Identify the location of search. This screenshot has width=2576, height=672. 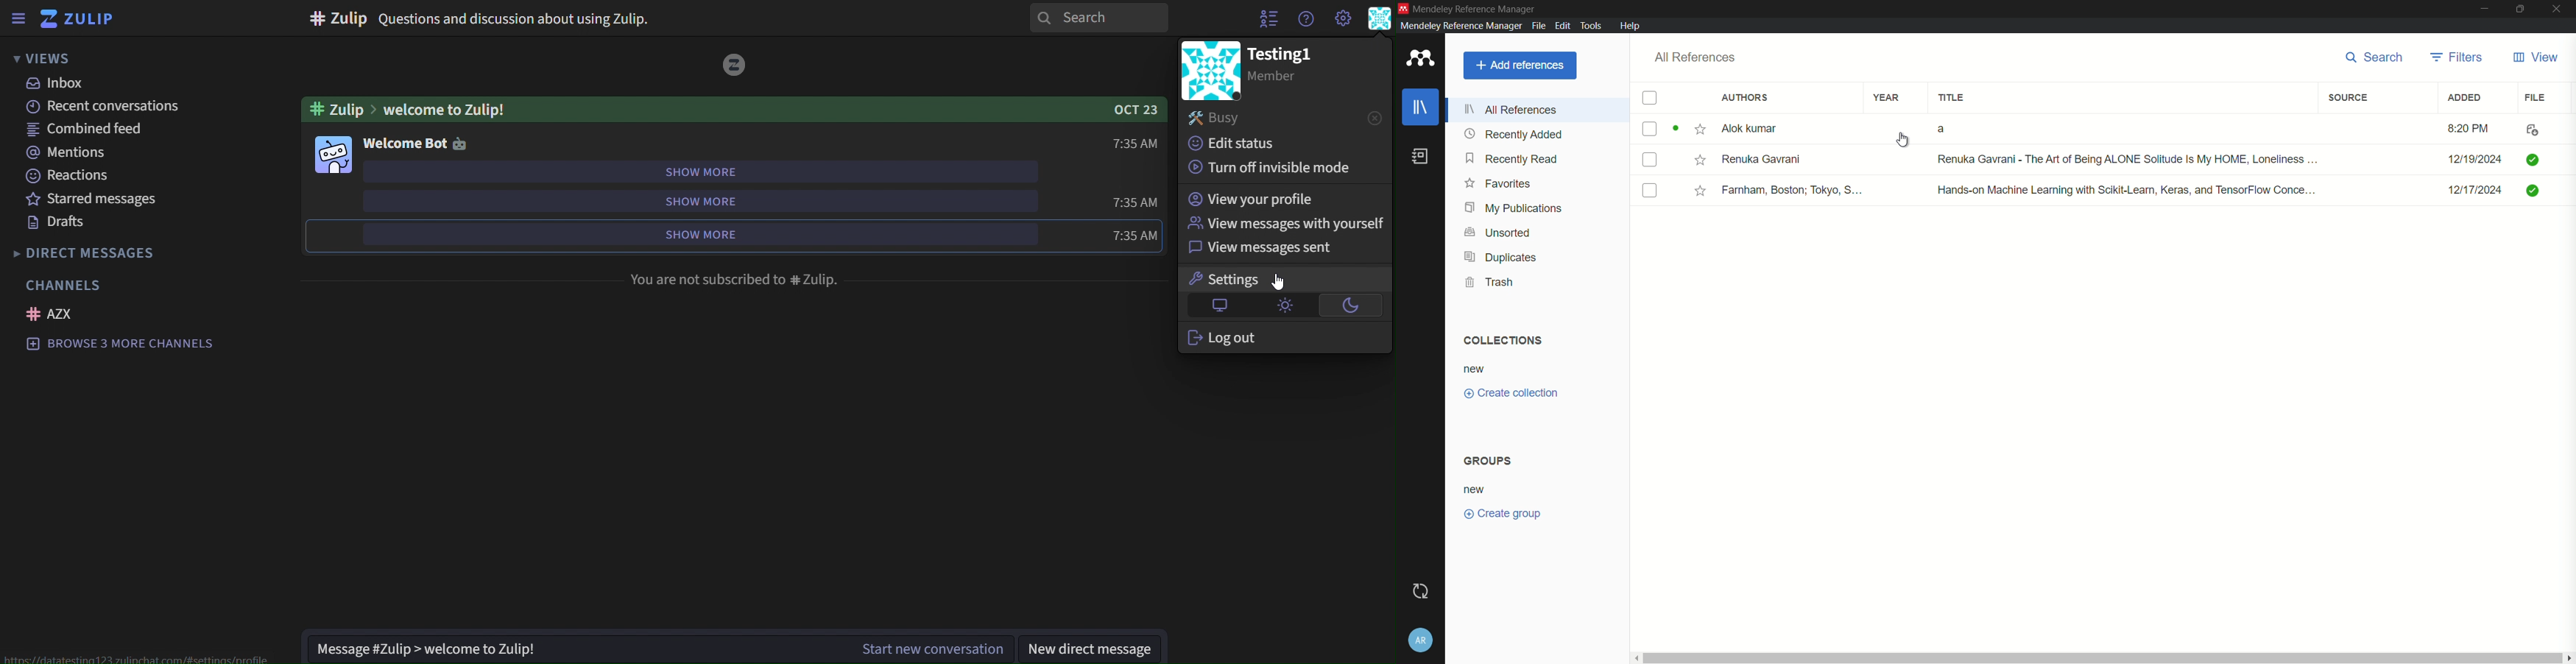
(2375, 57).